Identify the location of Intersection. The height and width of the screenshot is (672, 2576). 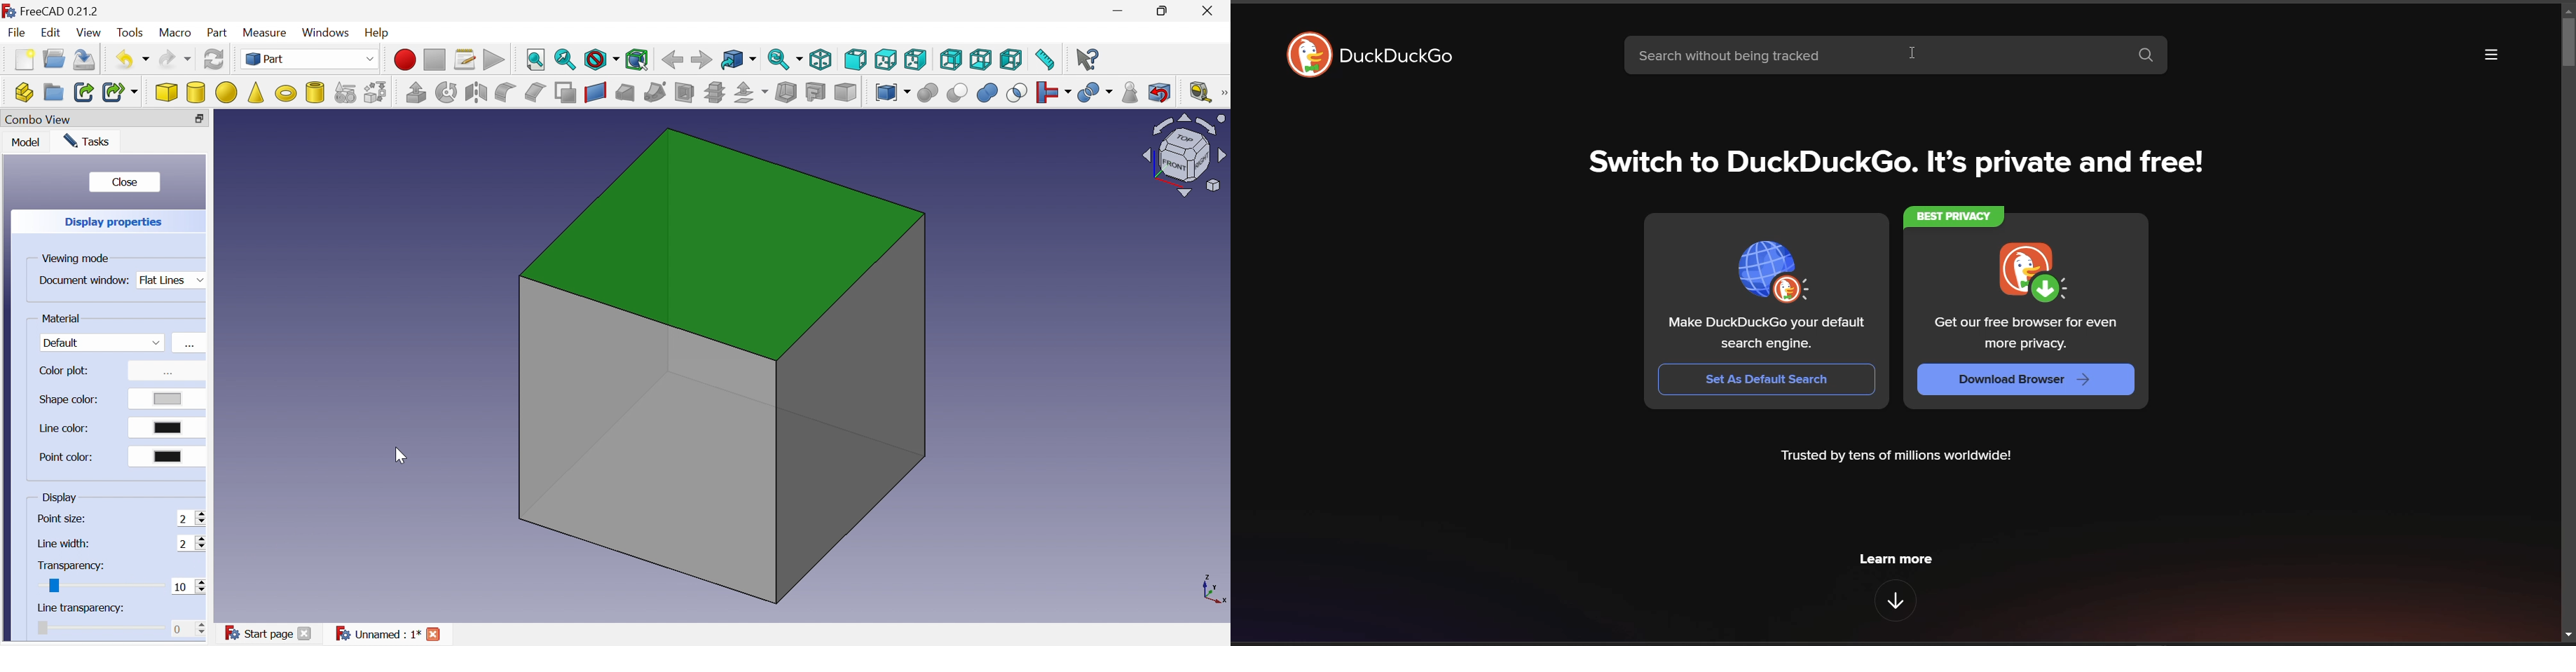
(1019, 92).